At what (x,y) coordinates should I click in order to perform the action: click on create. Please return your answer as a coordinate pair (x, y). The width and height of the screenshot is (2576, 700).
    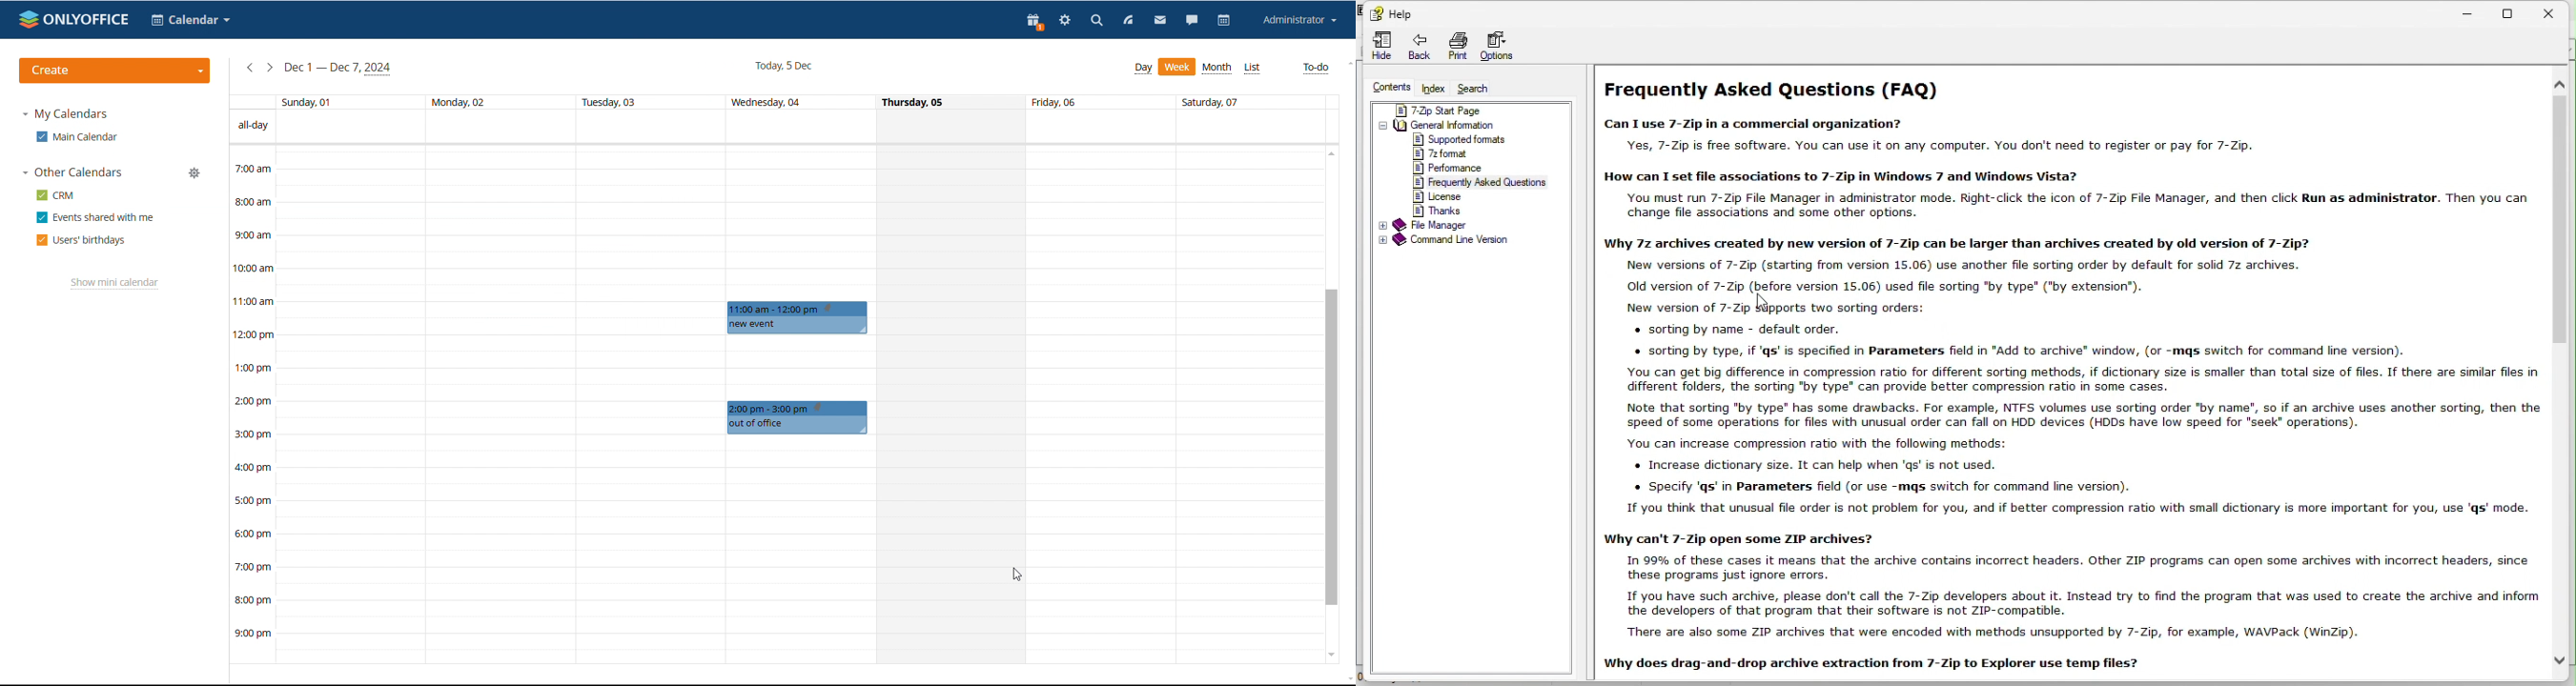
    Looking at the image, I should click on (115, 71).